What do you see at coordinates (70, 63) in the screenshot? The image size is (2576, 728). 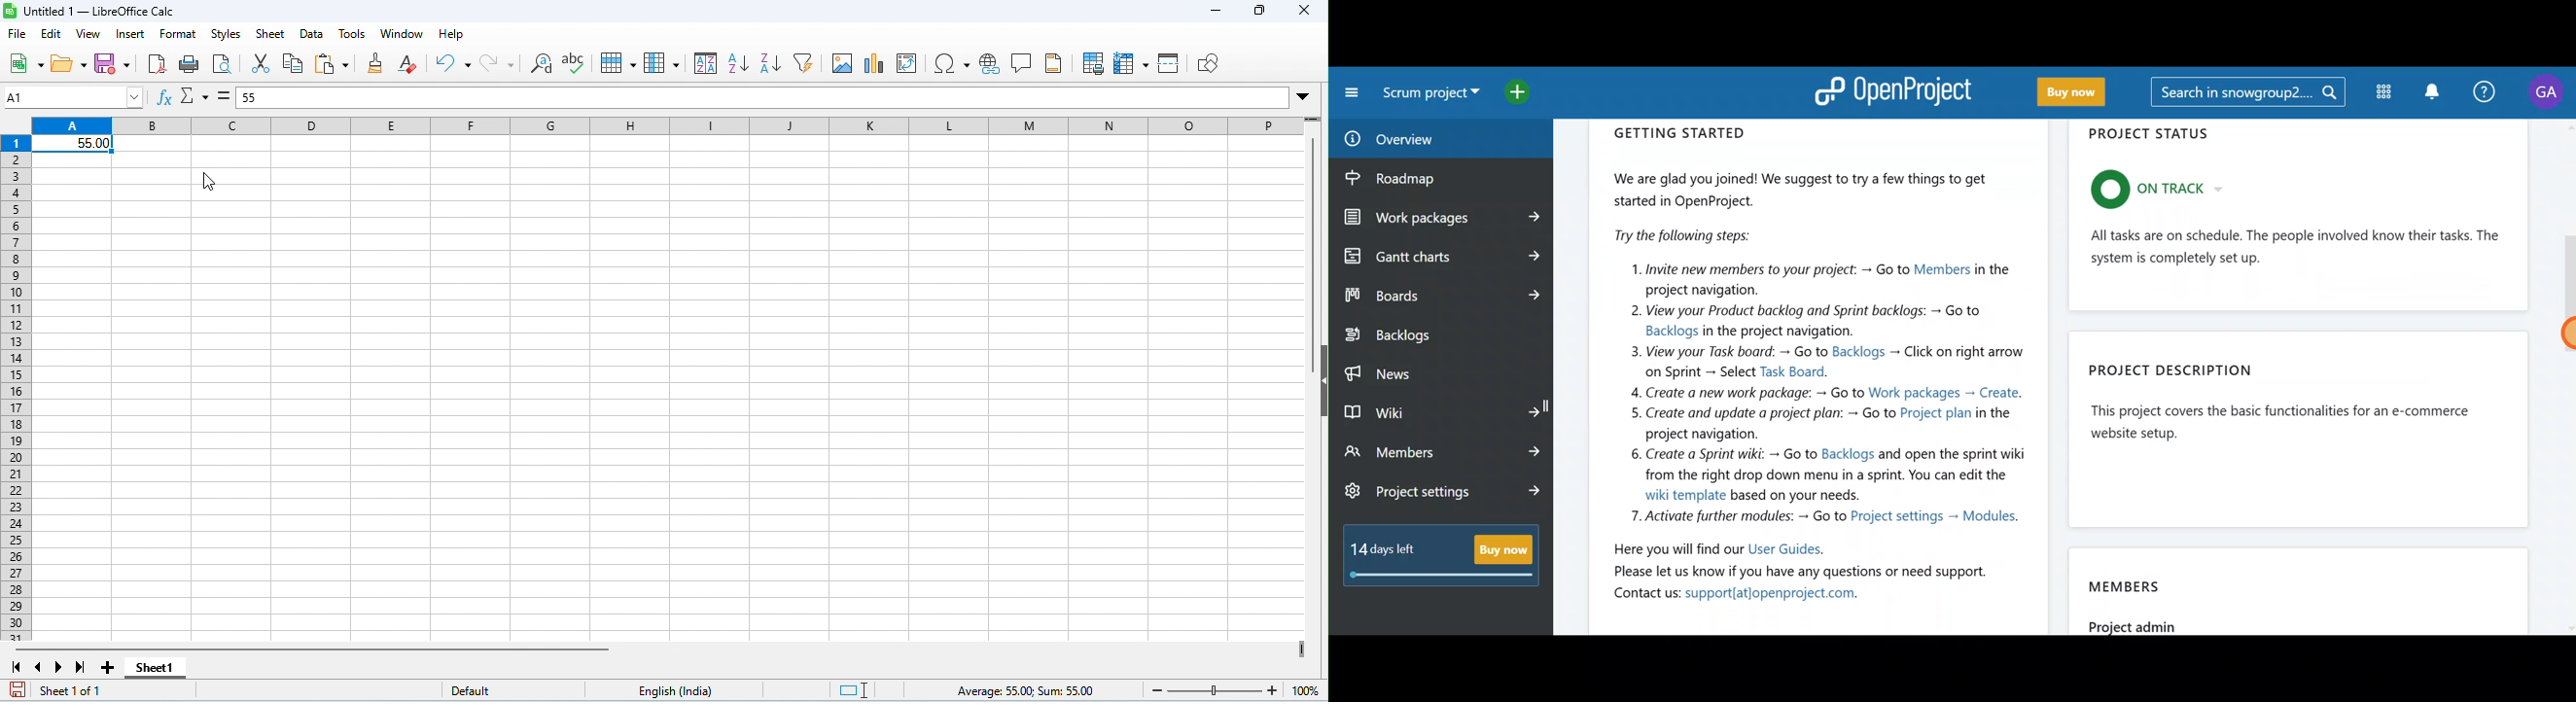 I see `open` at bounding box center [70, 63].